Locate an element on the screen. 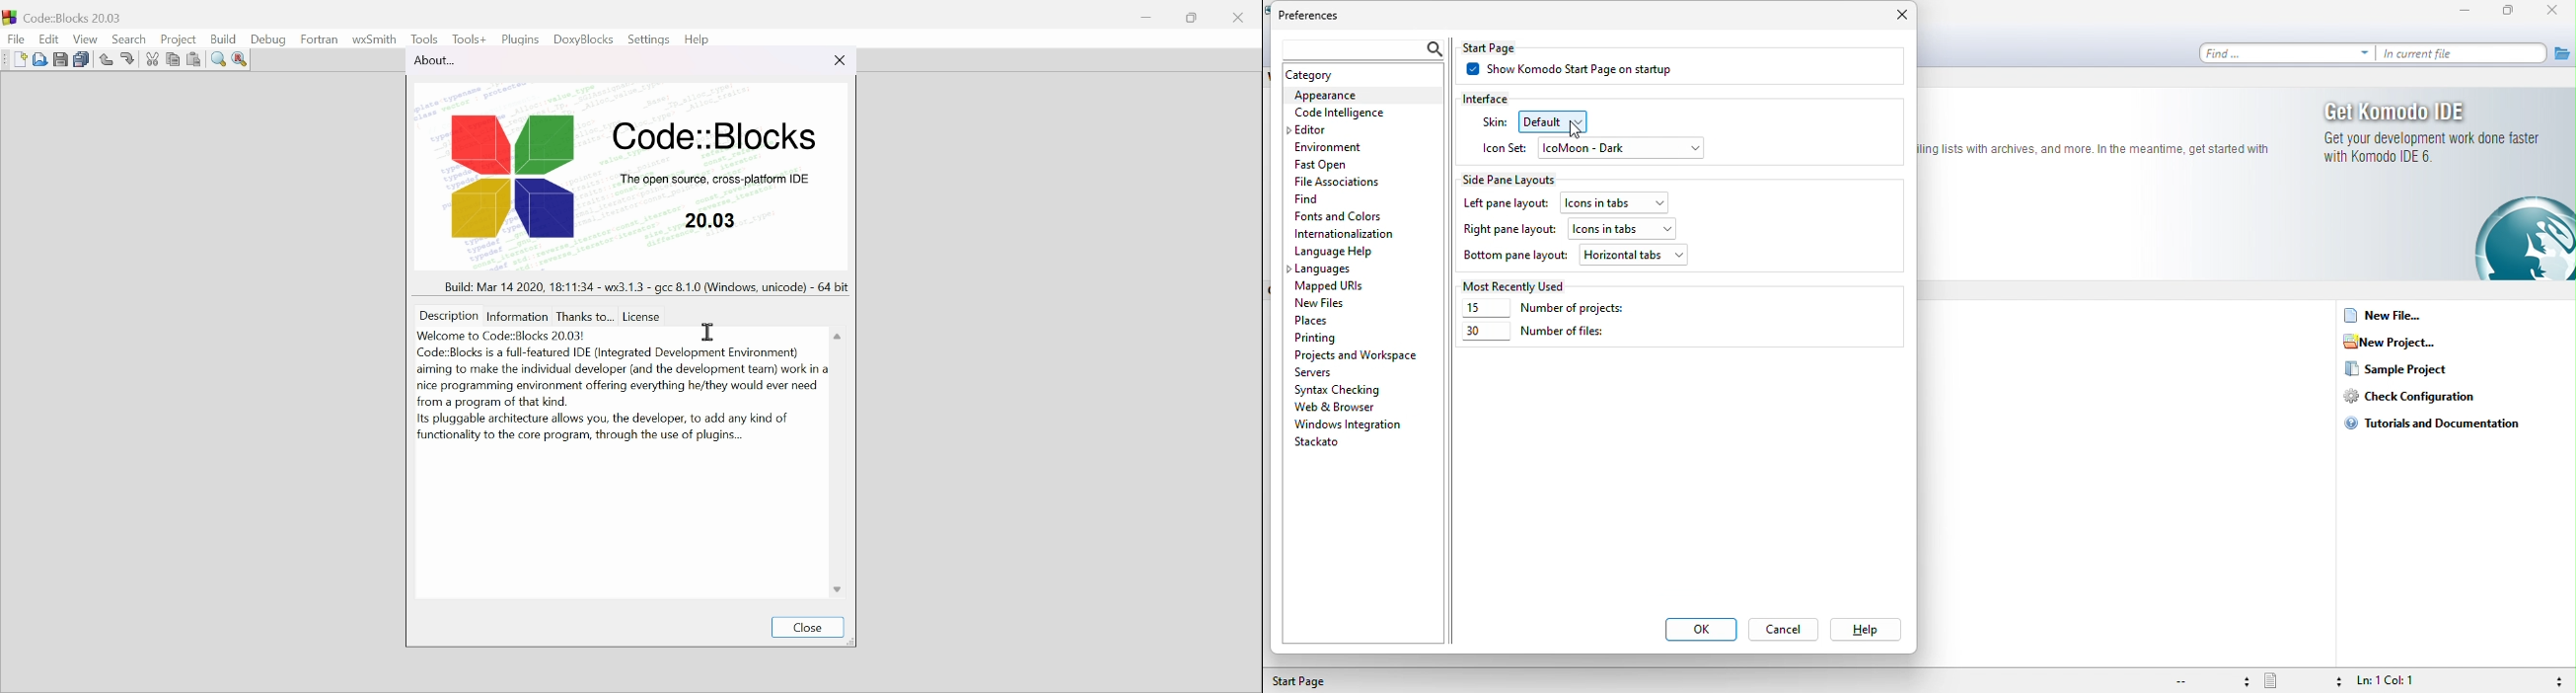  Close is located at coordinates (839, 62).